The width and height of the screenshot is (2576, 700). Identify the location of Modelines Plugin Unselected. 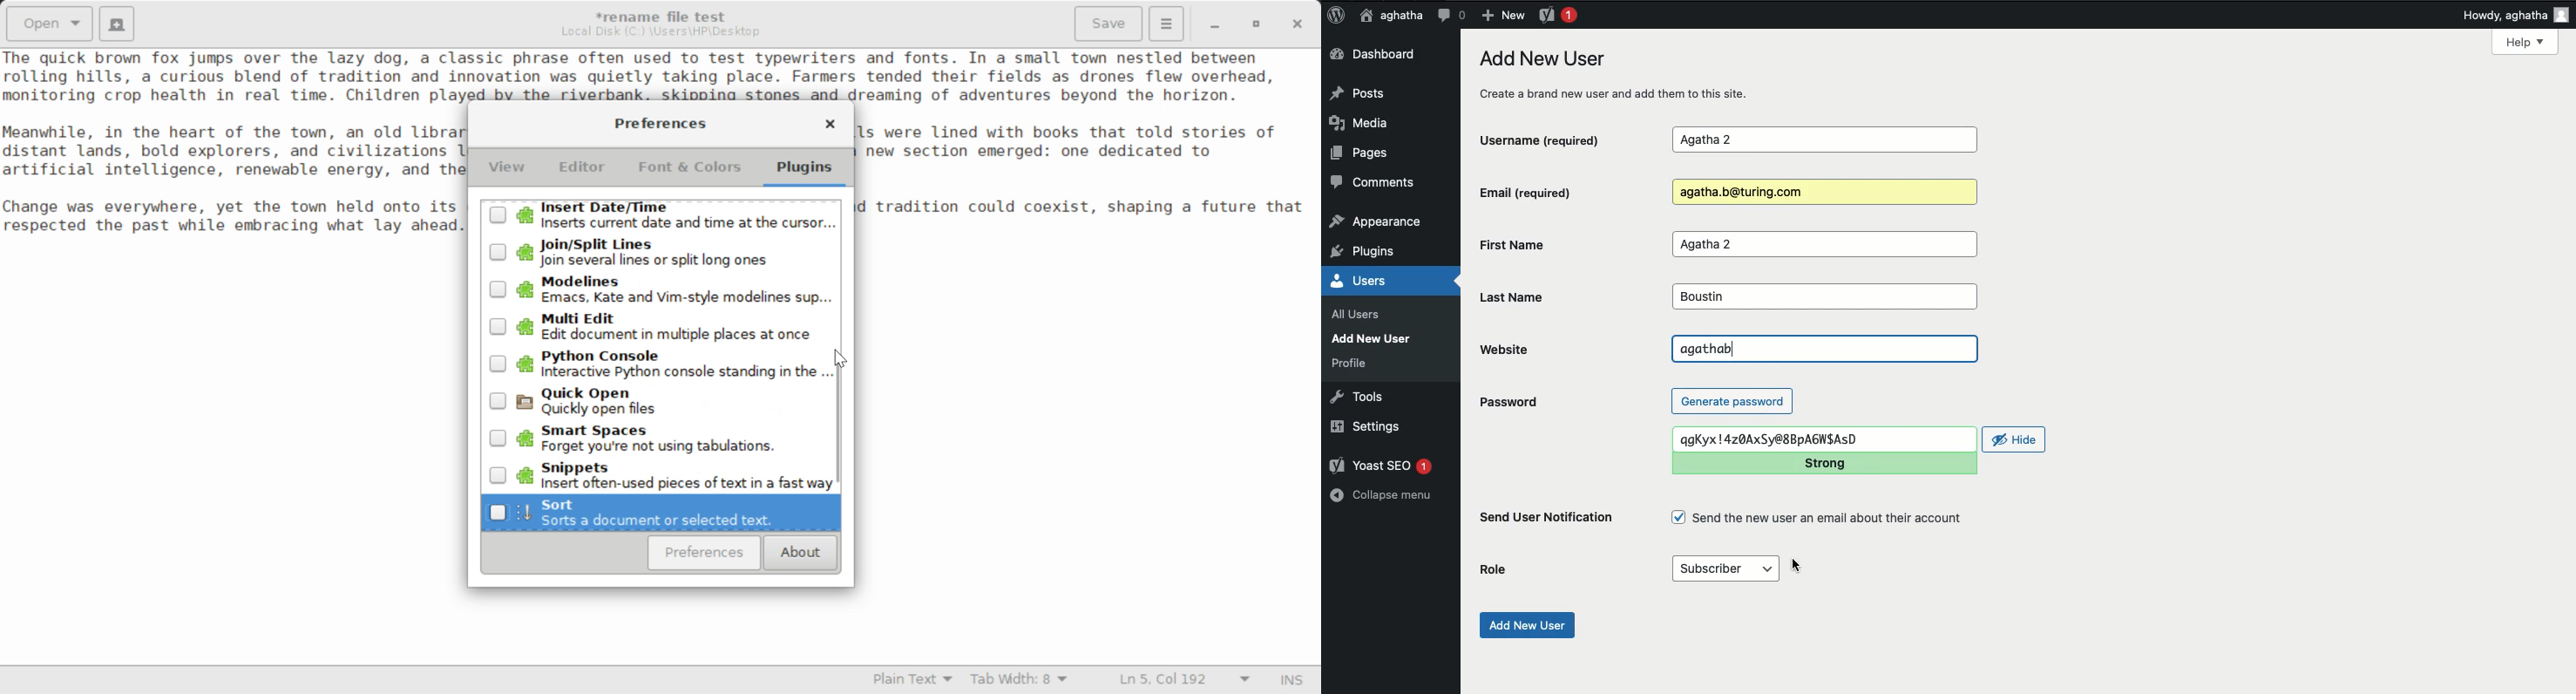
(659, 290).